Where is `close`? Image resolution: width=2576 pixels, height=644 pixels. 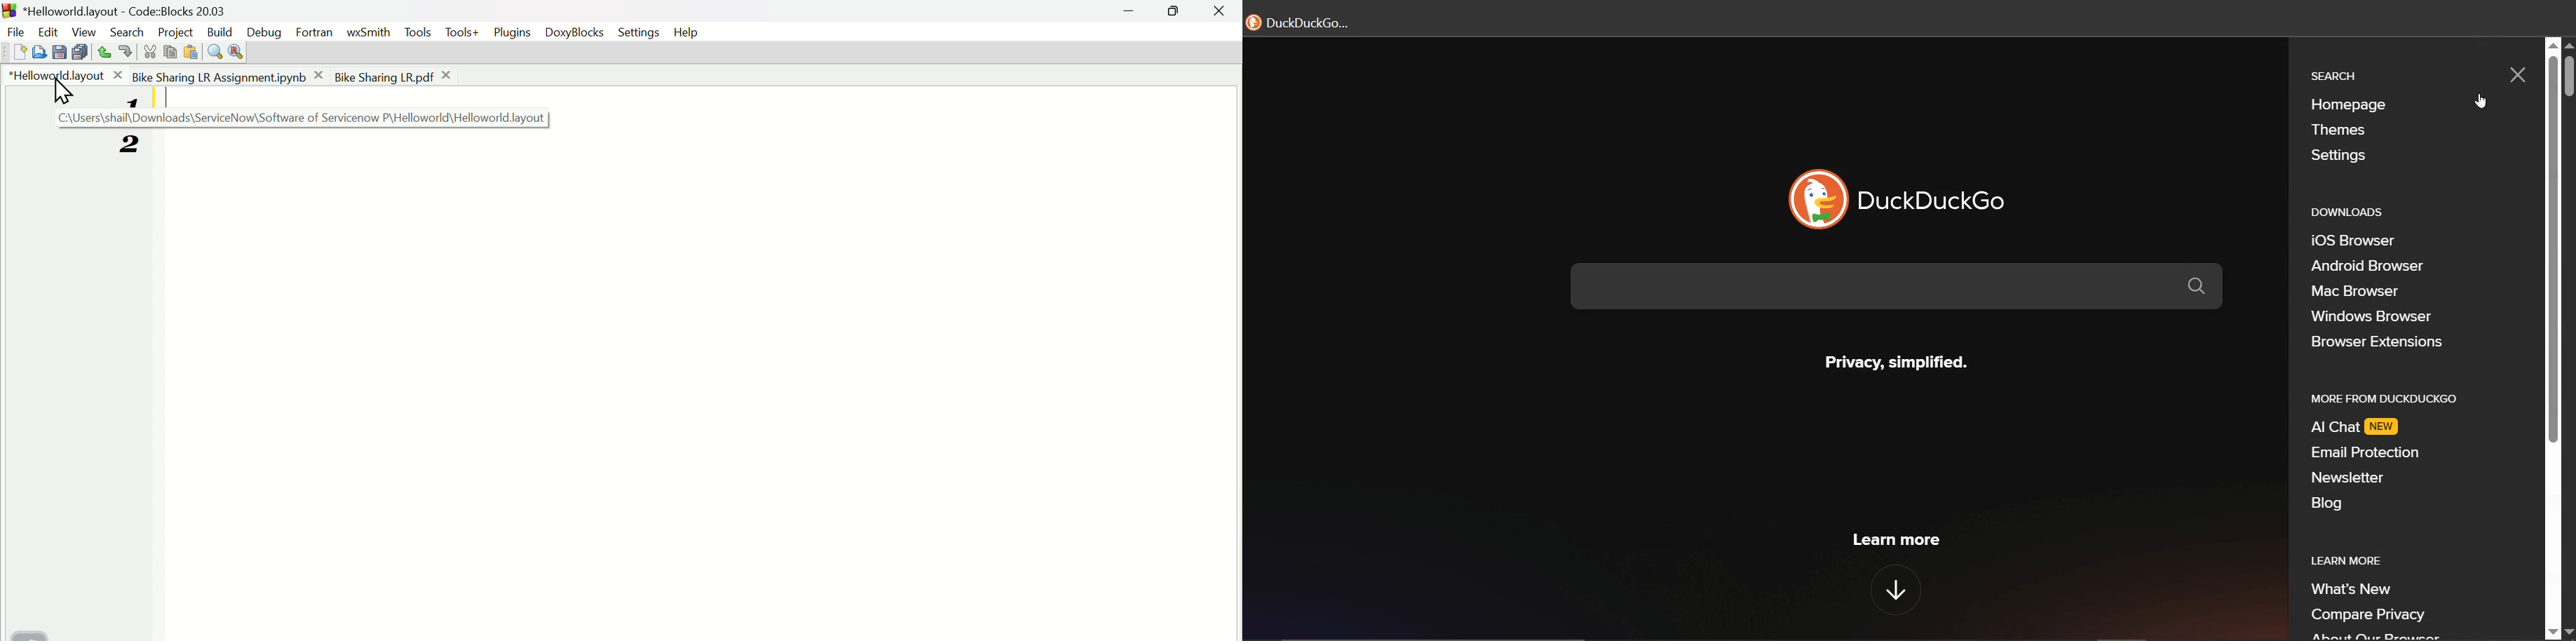
close is located at coordinates (2516, 76).